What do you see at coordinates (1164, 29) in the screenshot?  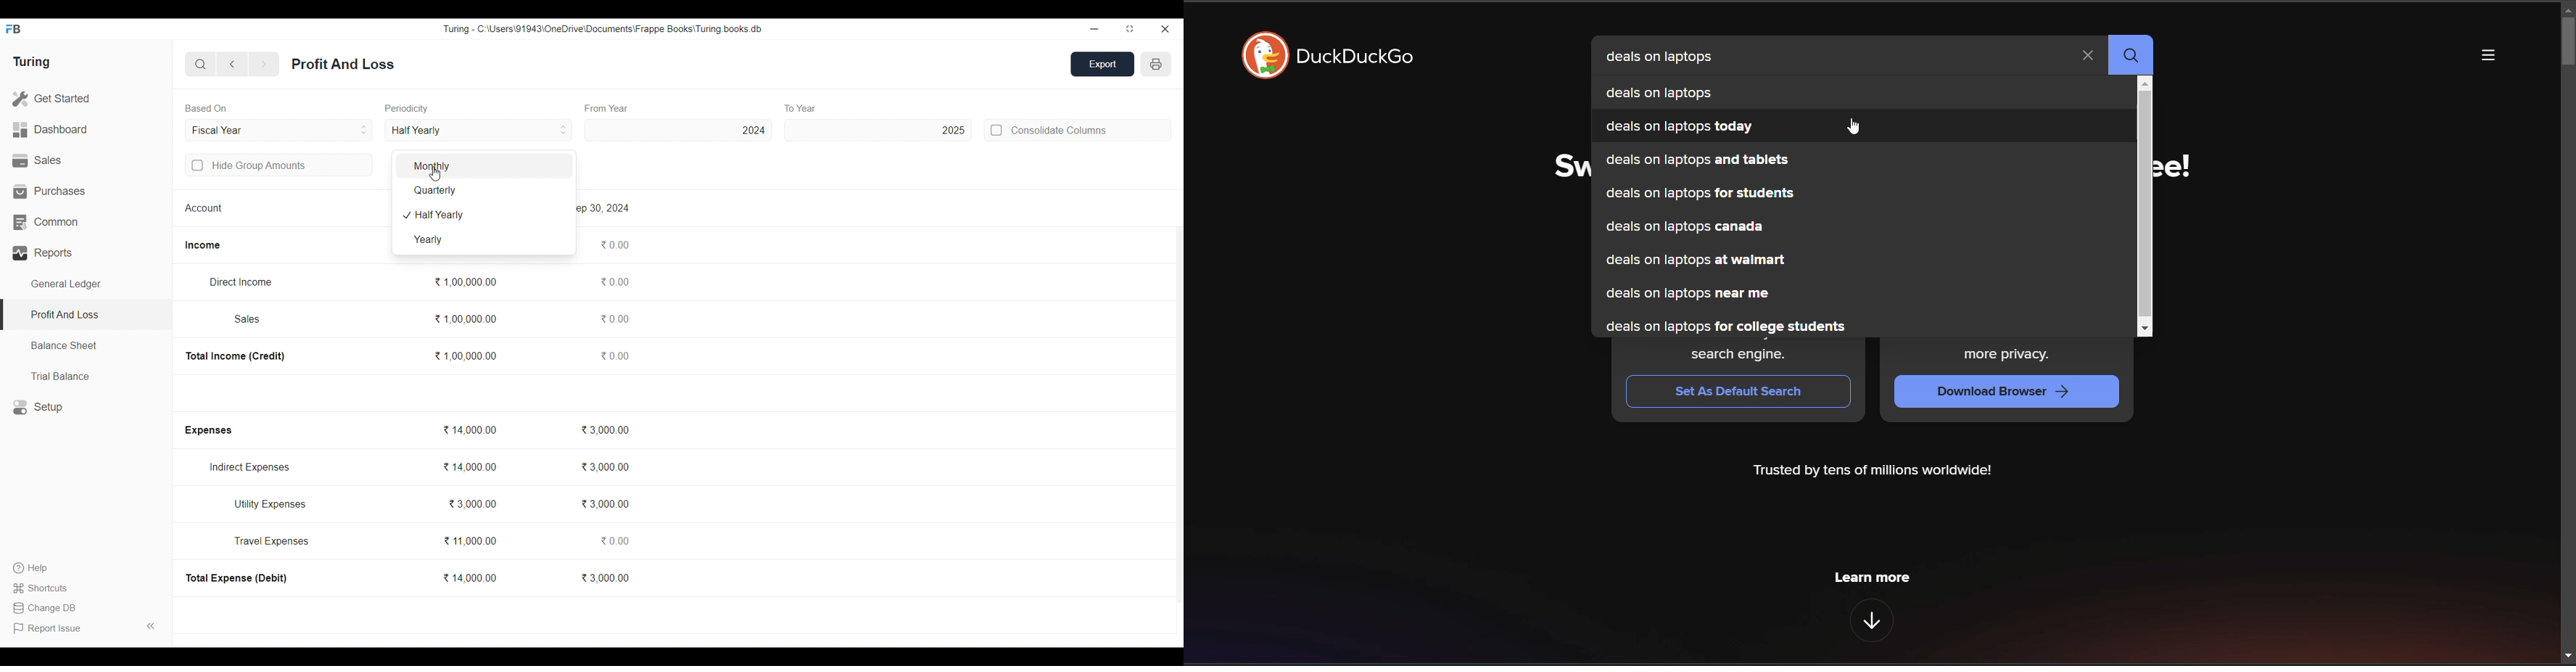 I see `Close` at bounding box center [1164, 29].